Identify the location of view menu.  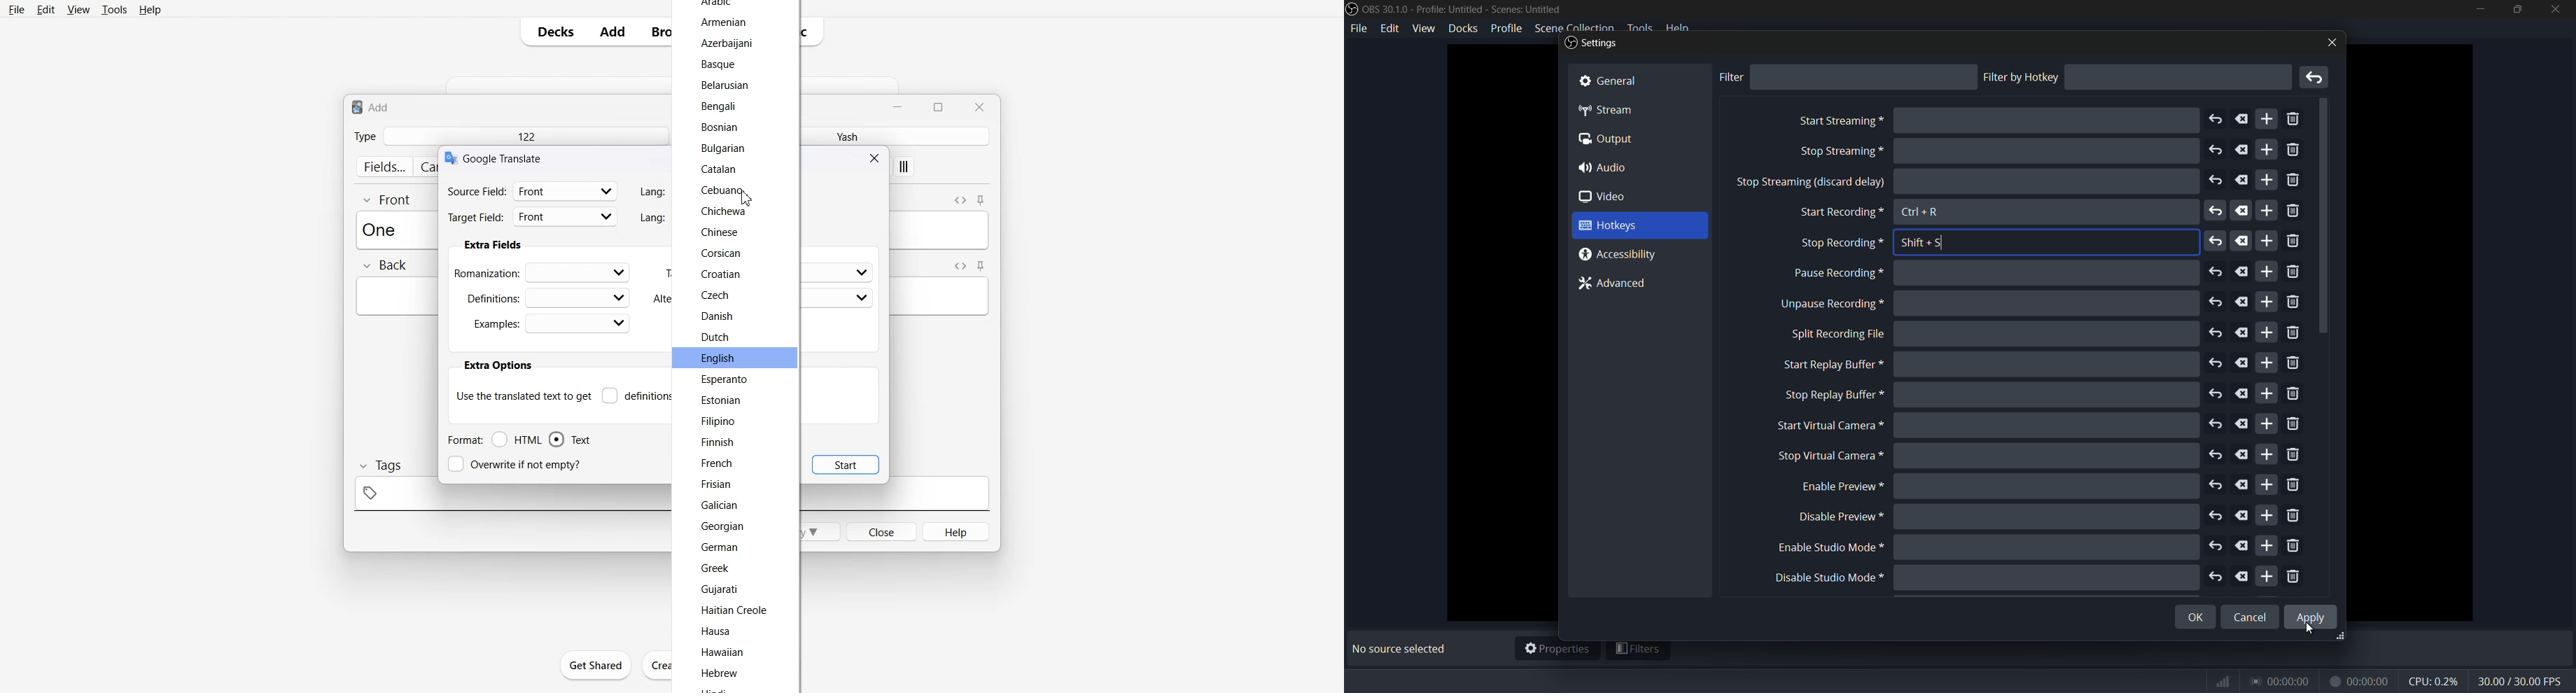
(1424, 28).